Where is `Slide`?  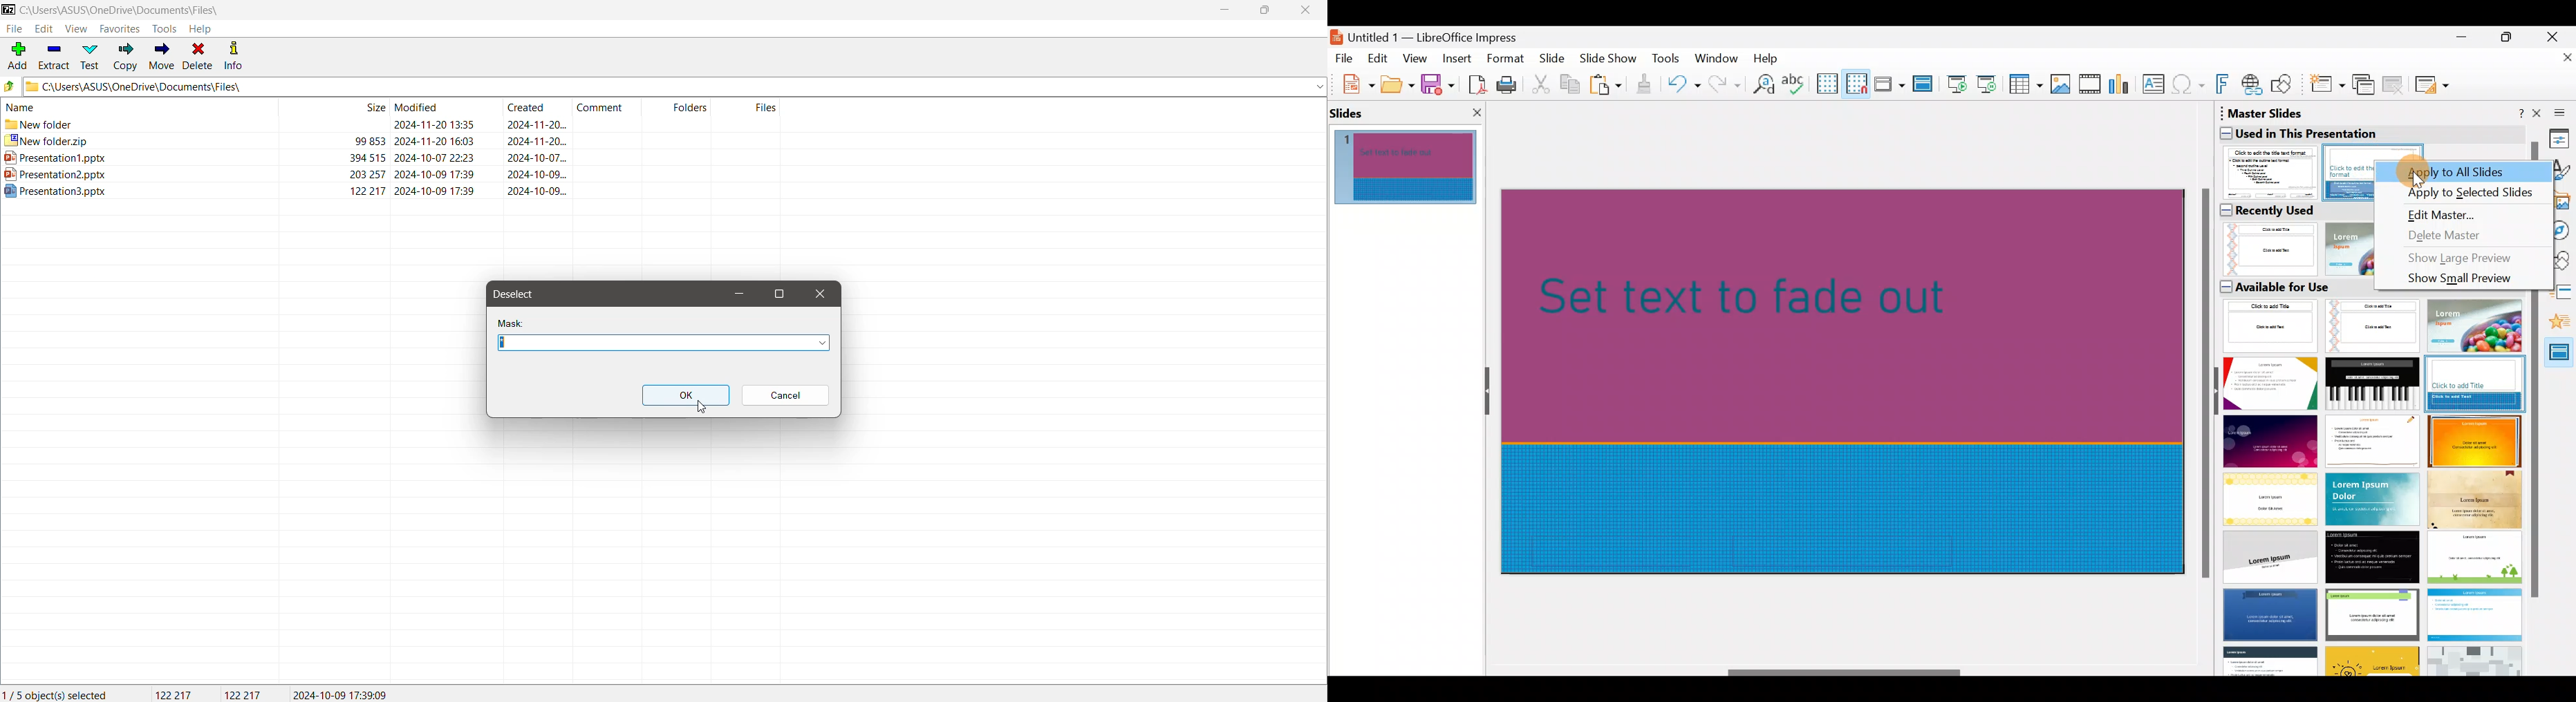
Slide is located at coordinates (1554, 59).